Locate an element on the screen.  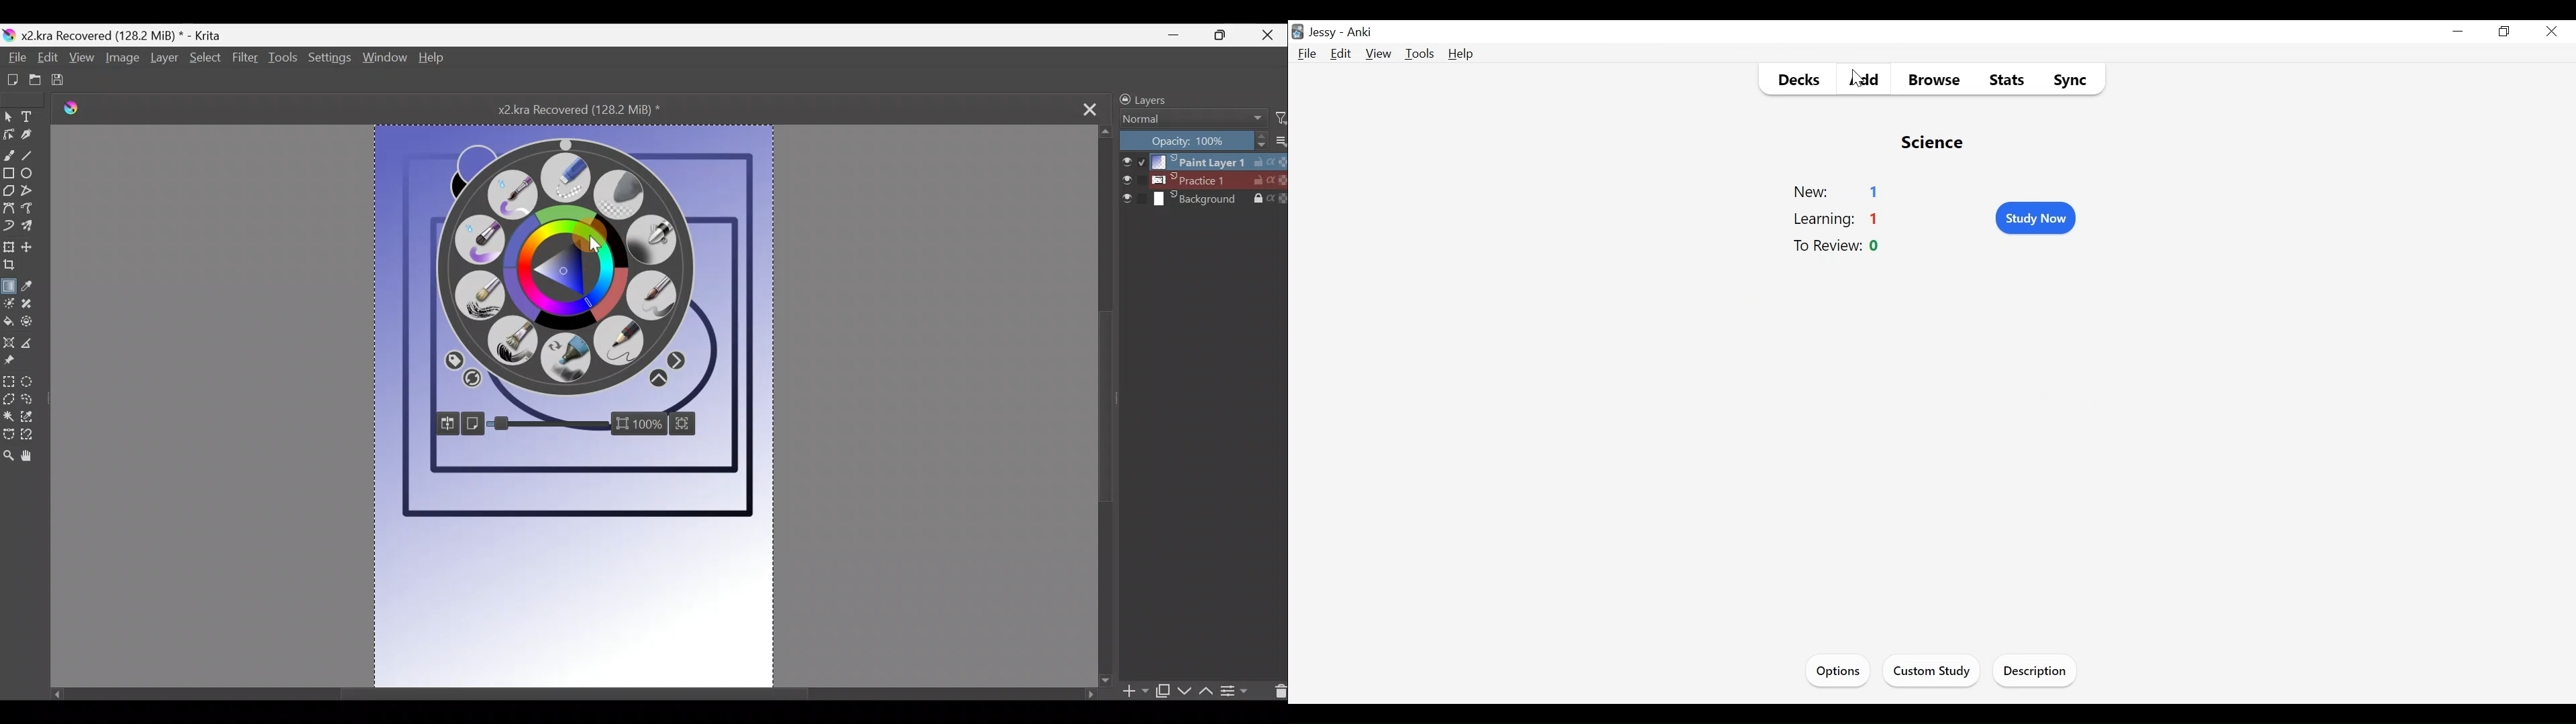
Multibrush tool is located at coordinates (32, 227).